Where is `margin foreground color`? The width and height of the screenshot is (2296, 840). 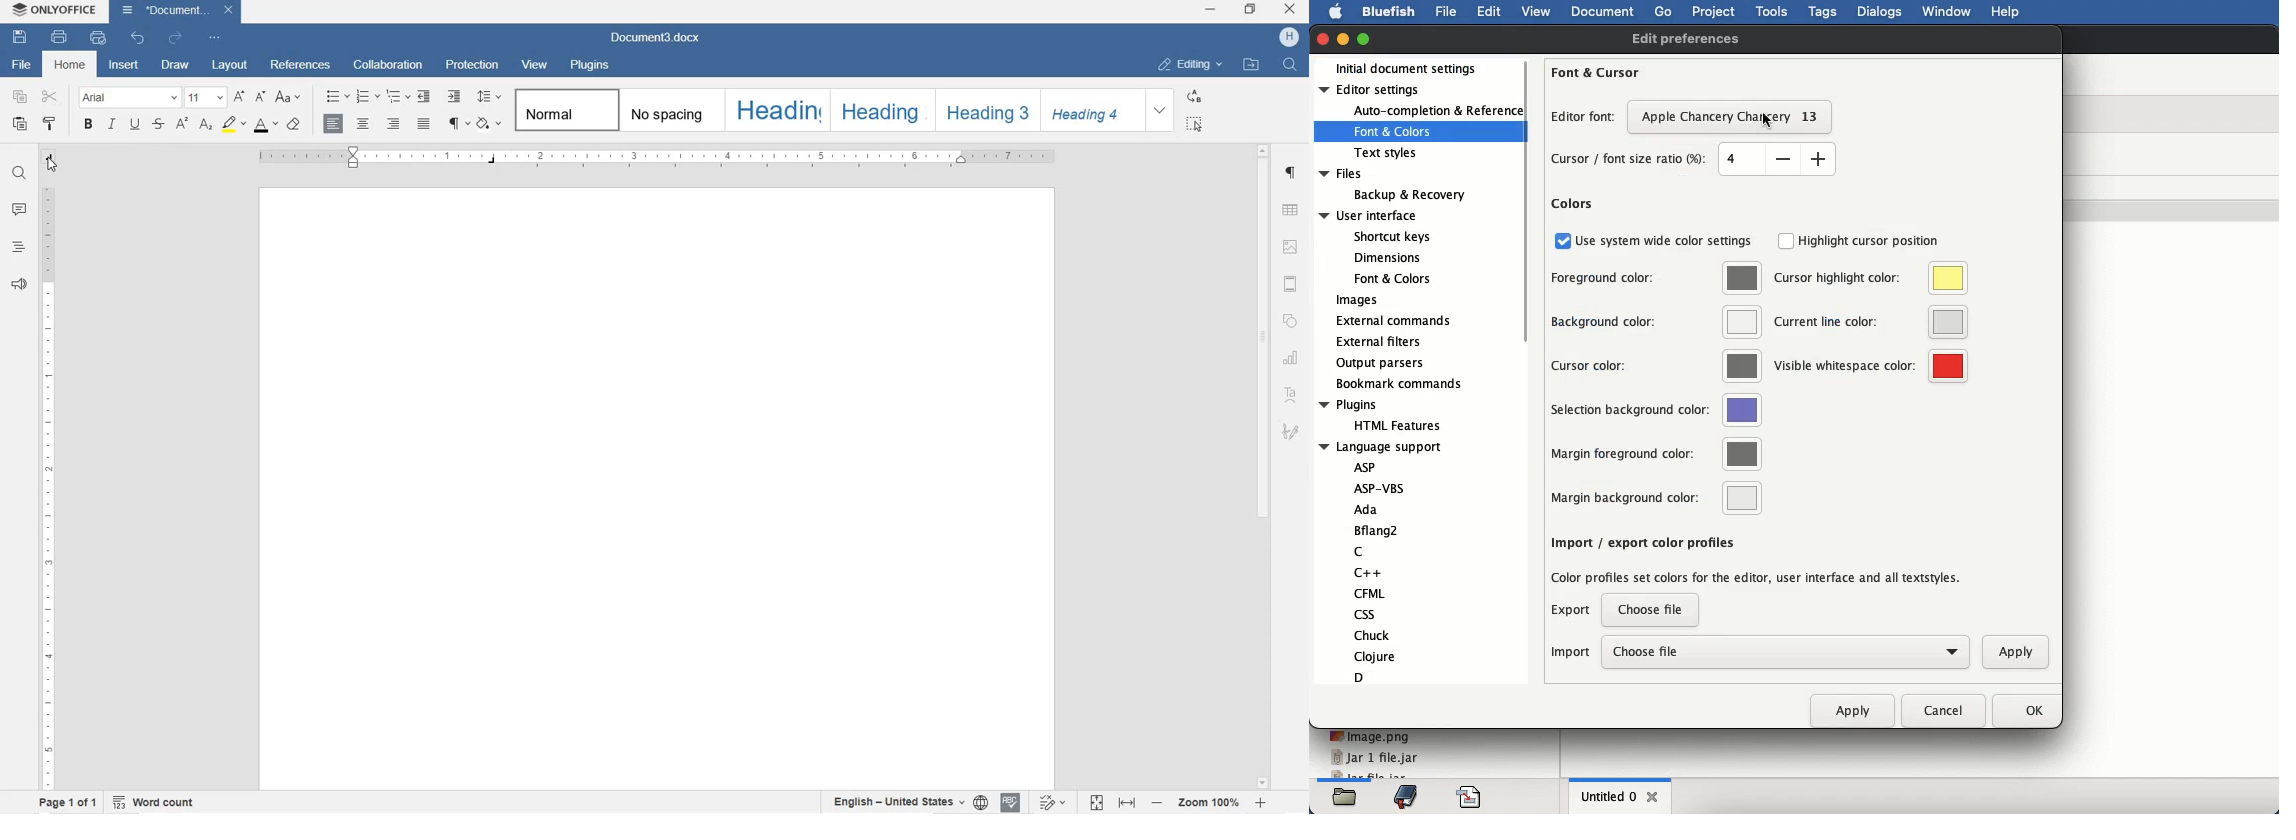 margin foreground color is located at coordinates (1655, 455).